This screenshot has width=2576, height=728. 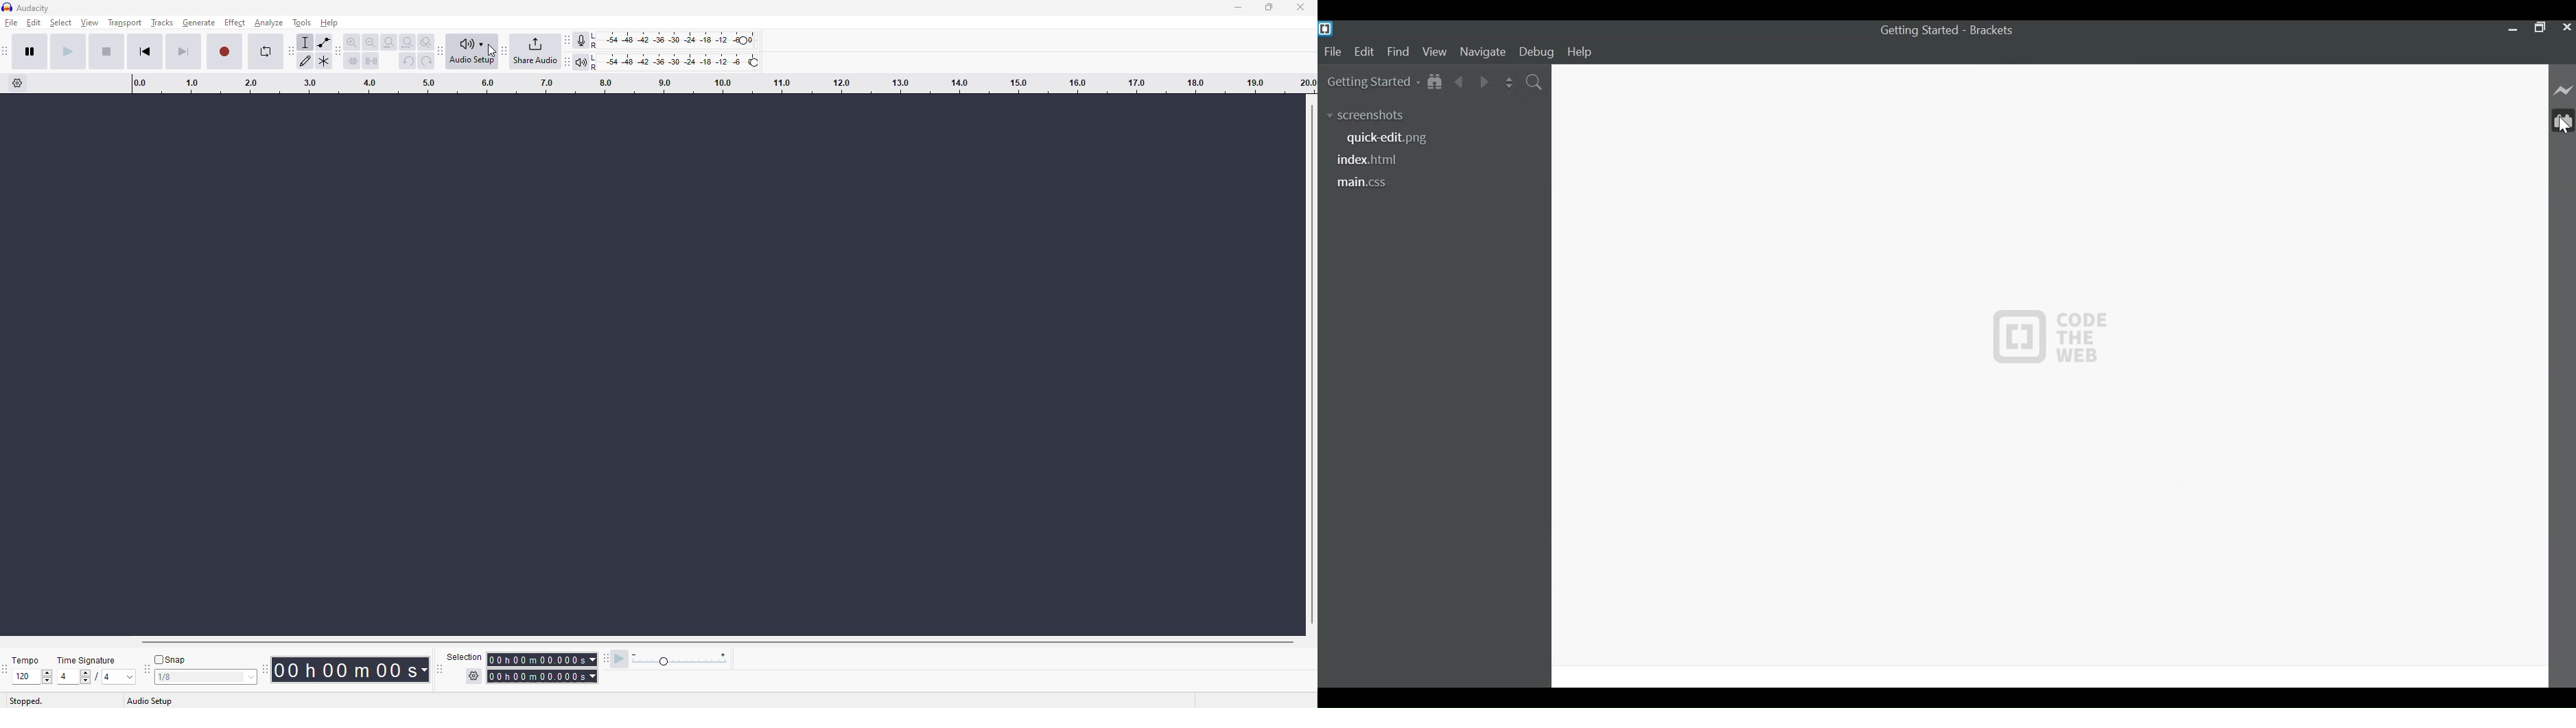 What do you see at coordinates (1920, 31) in the screenshot?
I see `Getting Started - Brackets` at bounding box center [1920, 31].